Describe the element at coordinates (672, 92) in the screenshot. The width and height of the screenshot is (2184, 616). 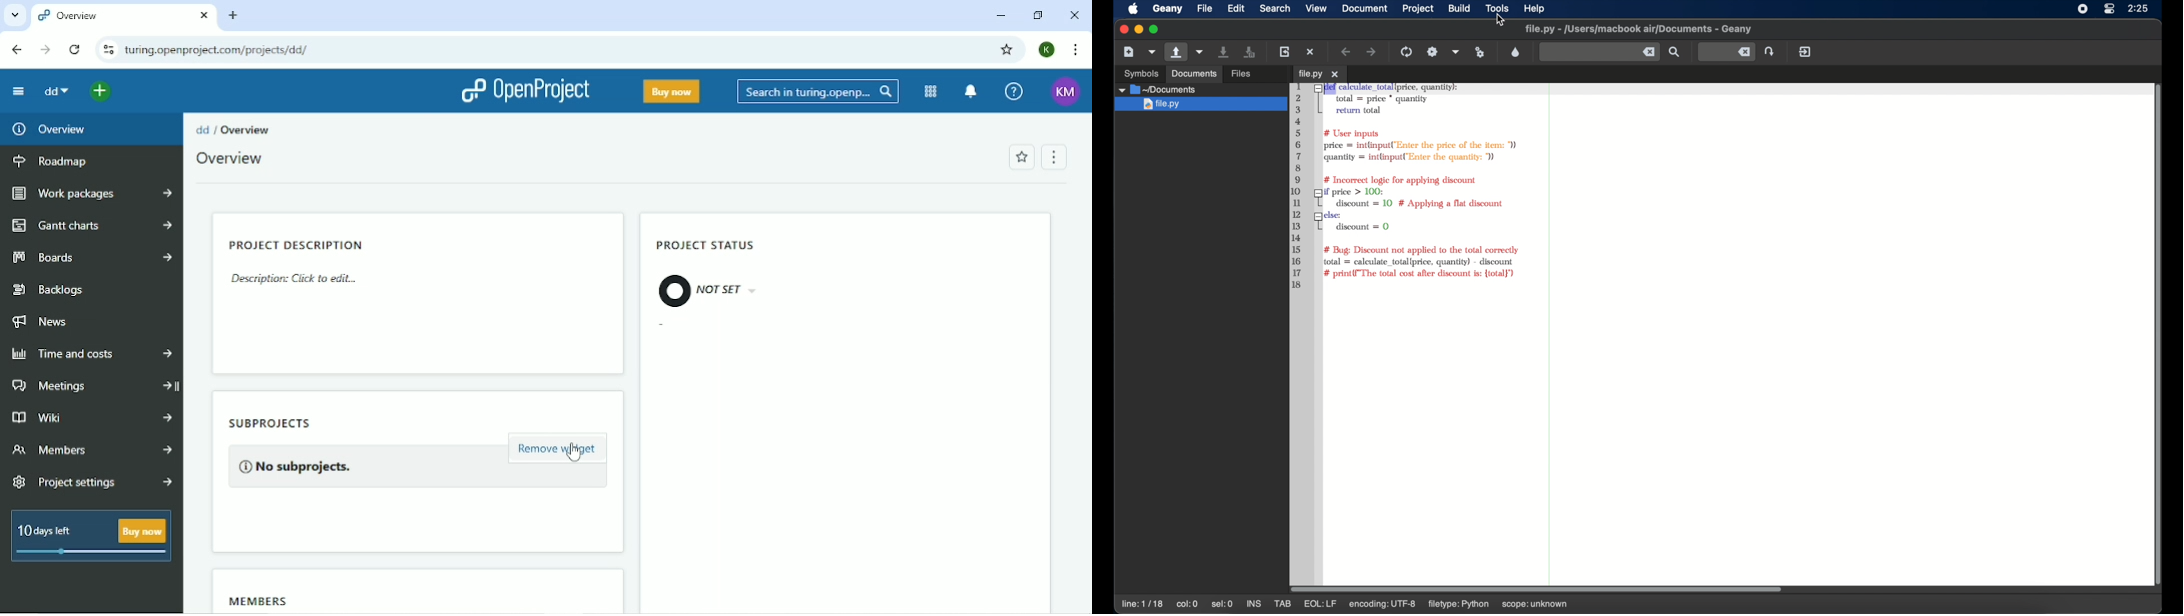
I see `Buy now` at that location.